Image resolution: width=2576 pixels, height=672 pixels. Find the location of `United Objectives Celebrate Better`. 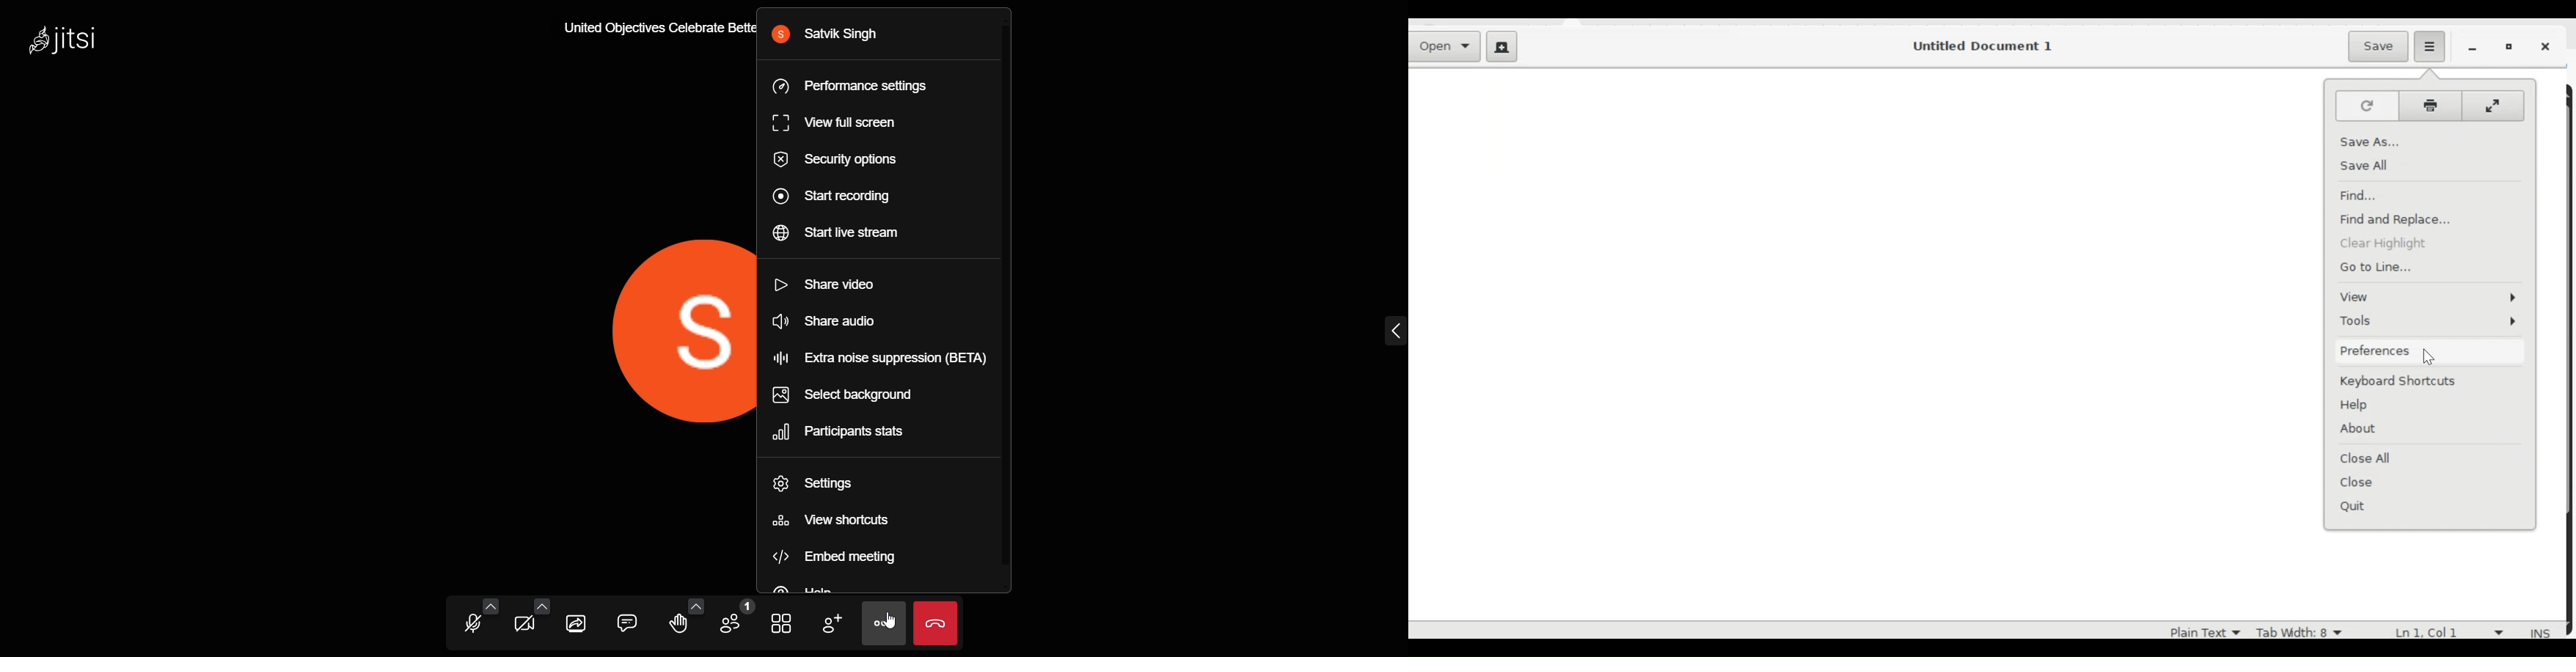

United Objectives Celebrate Better is located at coordinates (656, 31).